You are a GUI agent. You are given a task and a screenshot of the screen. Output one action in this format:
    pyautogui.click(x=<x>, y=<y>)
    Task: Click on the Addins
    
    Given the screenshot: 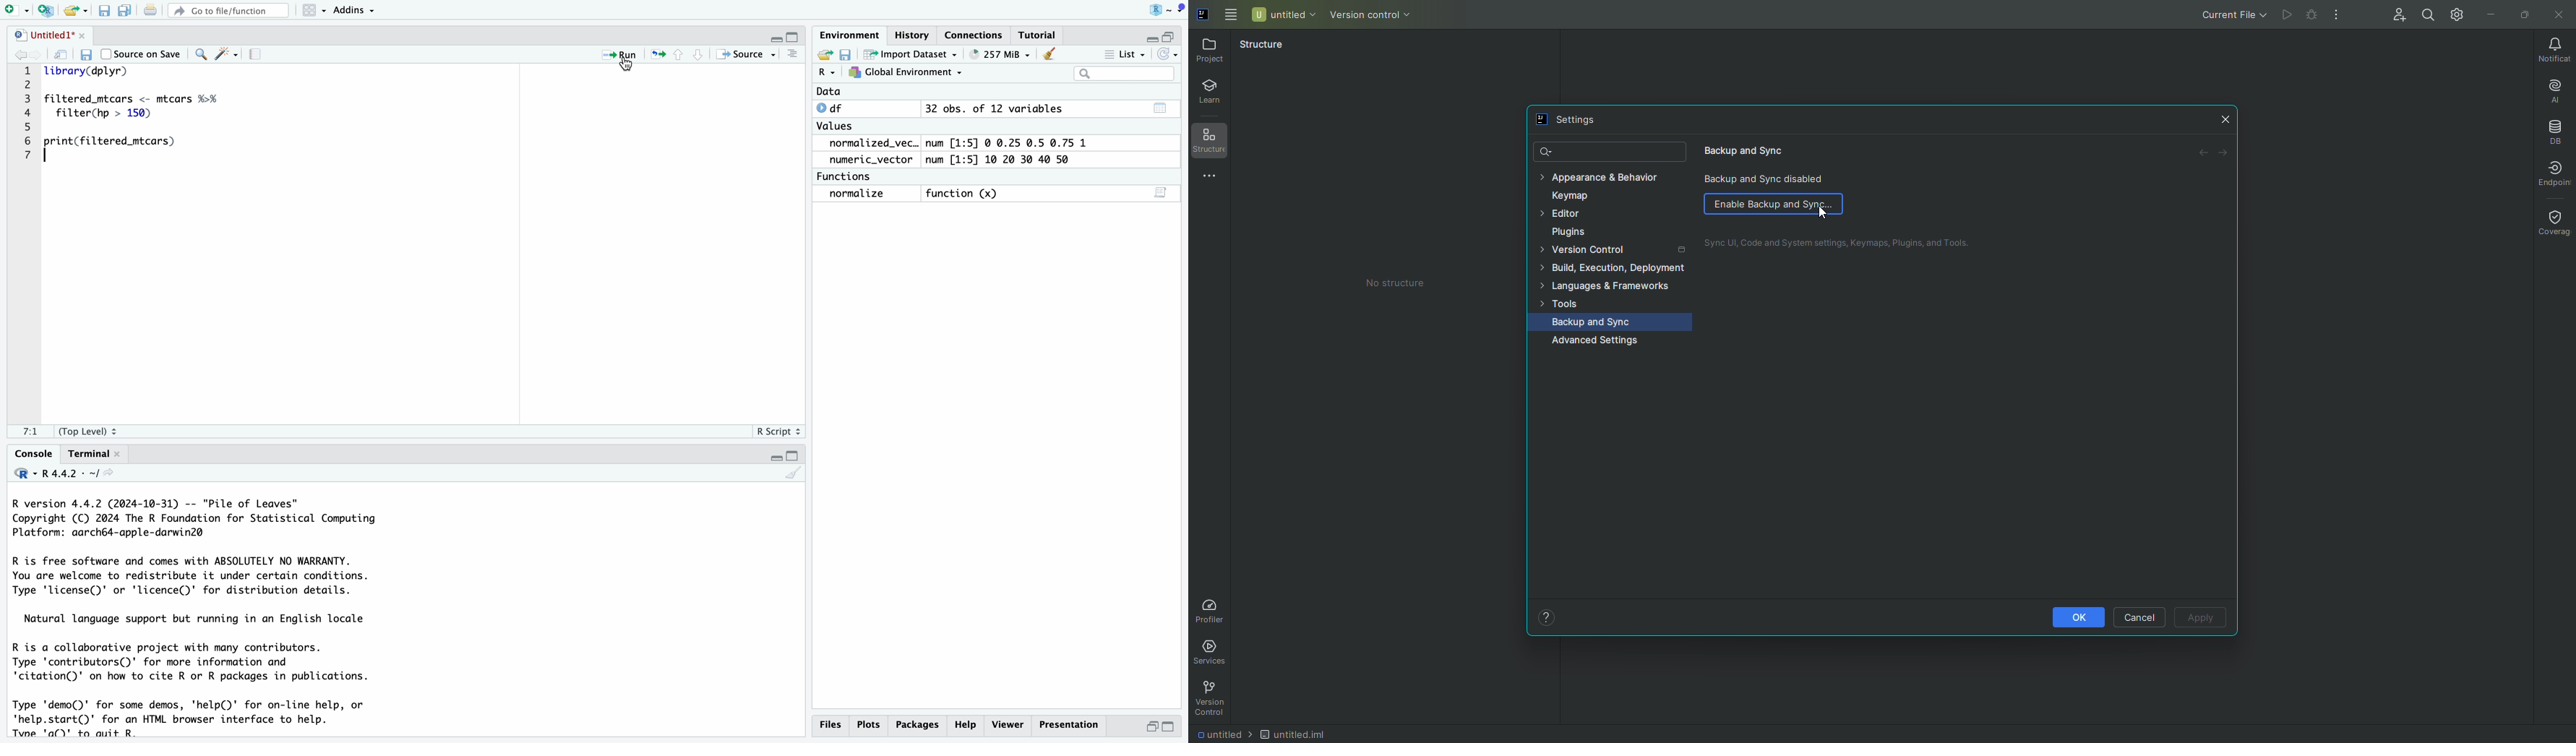 What is the action you would take?
    pyautogui.click(x=353, y=11)
    